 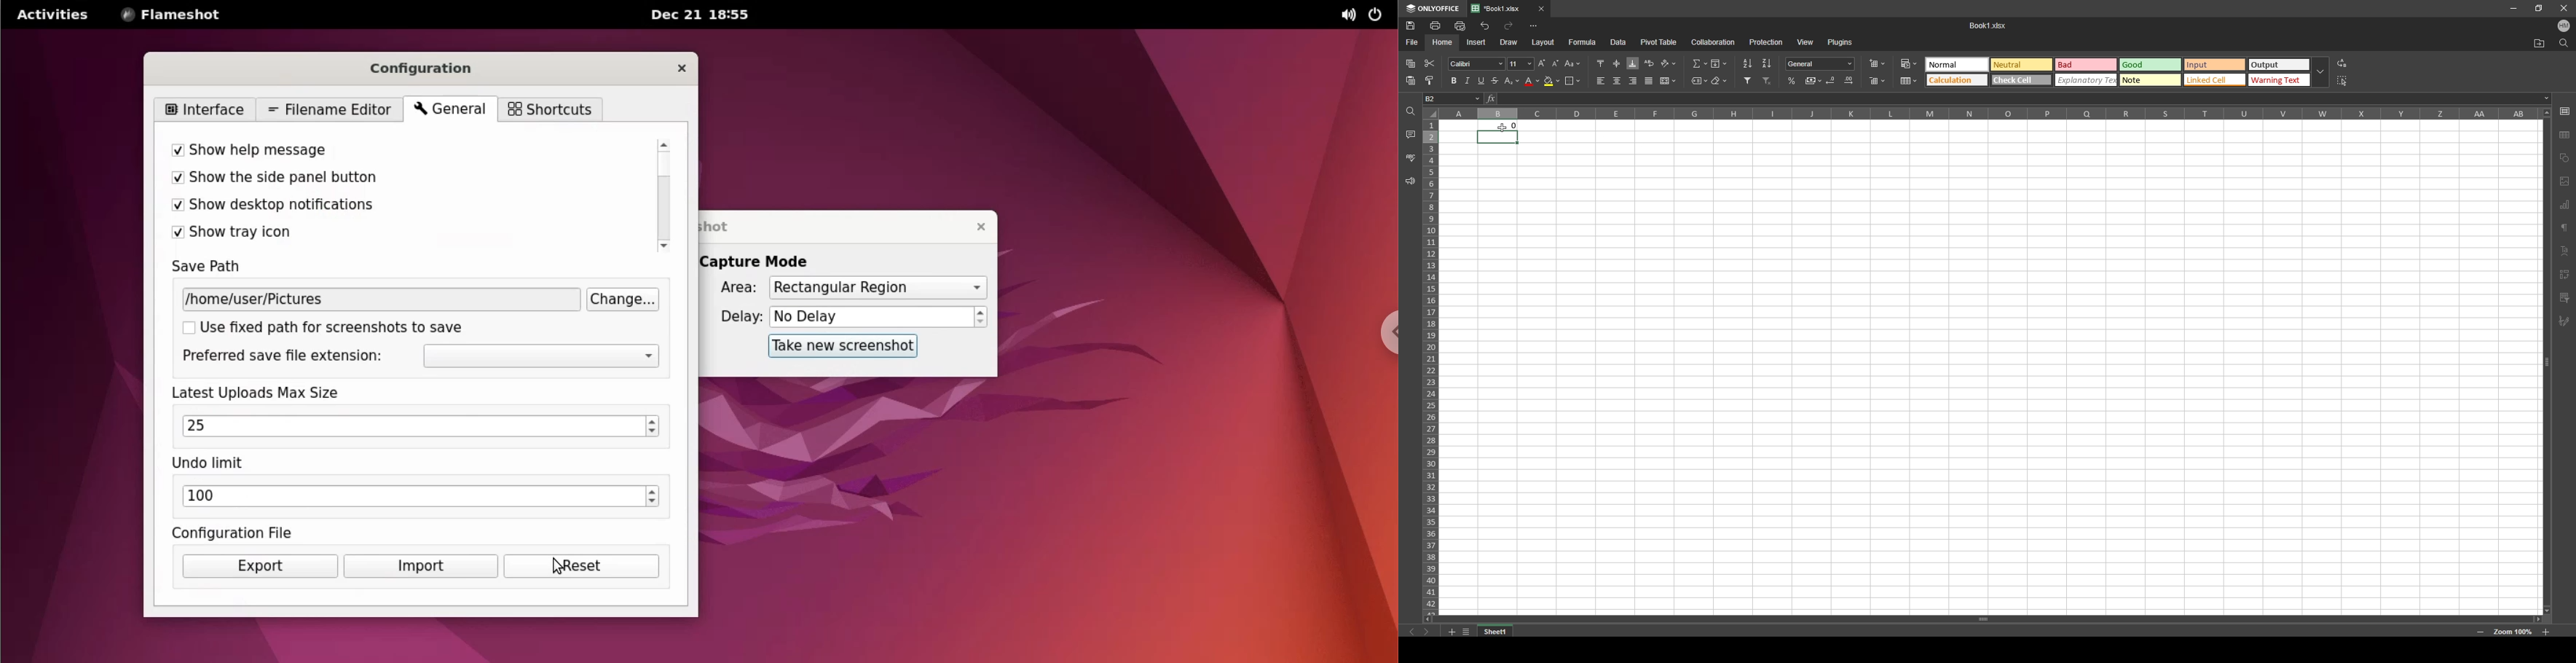 I want to click on scroll bar, so click(x=1988, y=619).